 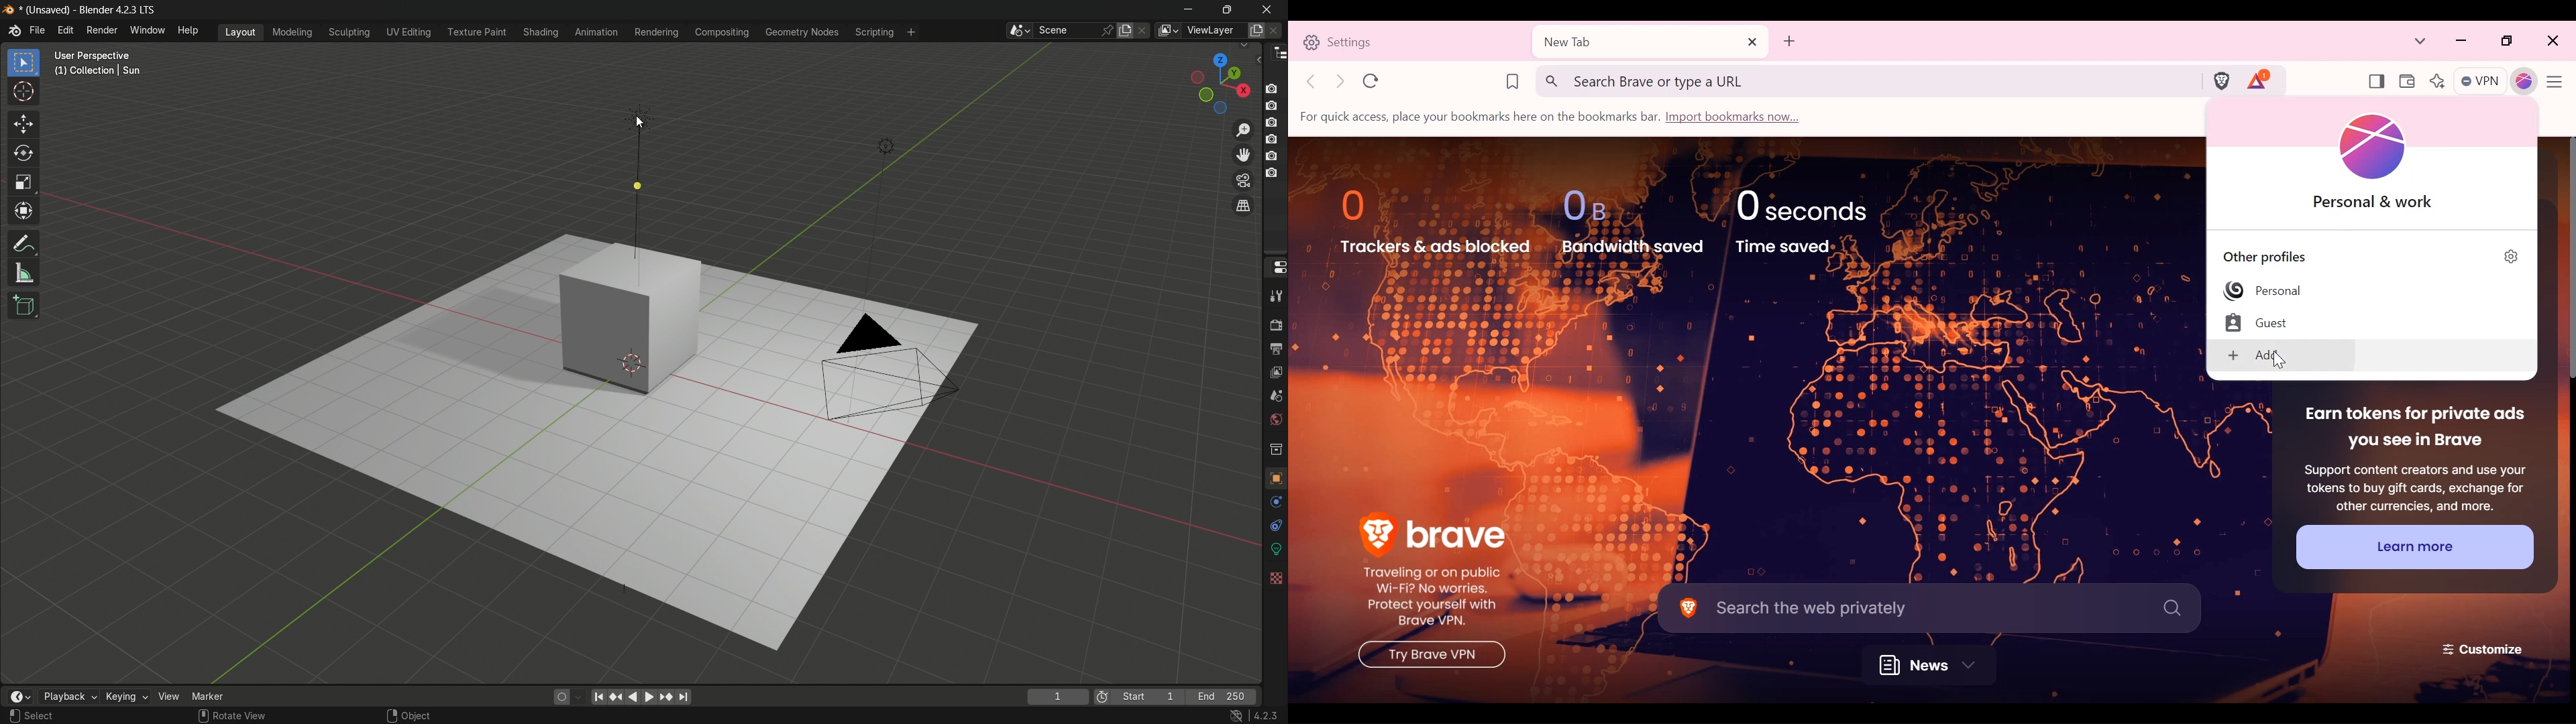 I want to click on Minimize, so click(x=2462, y=42).